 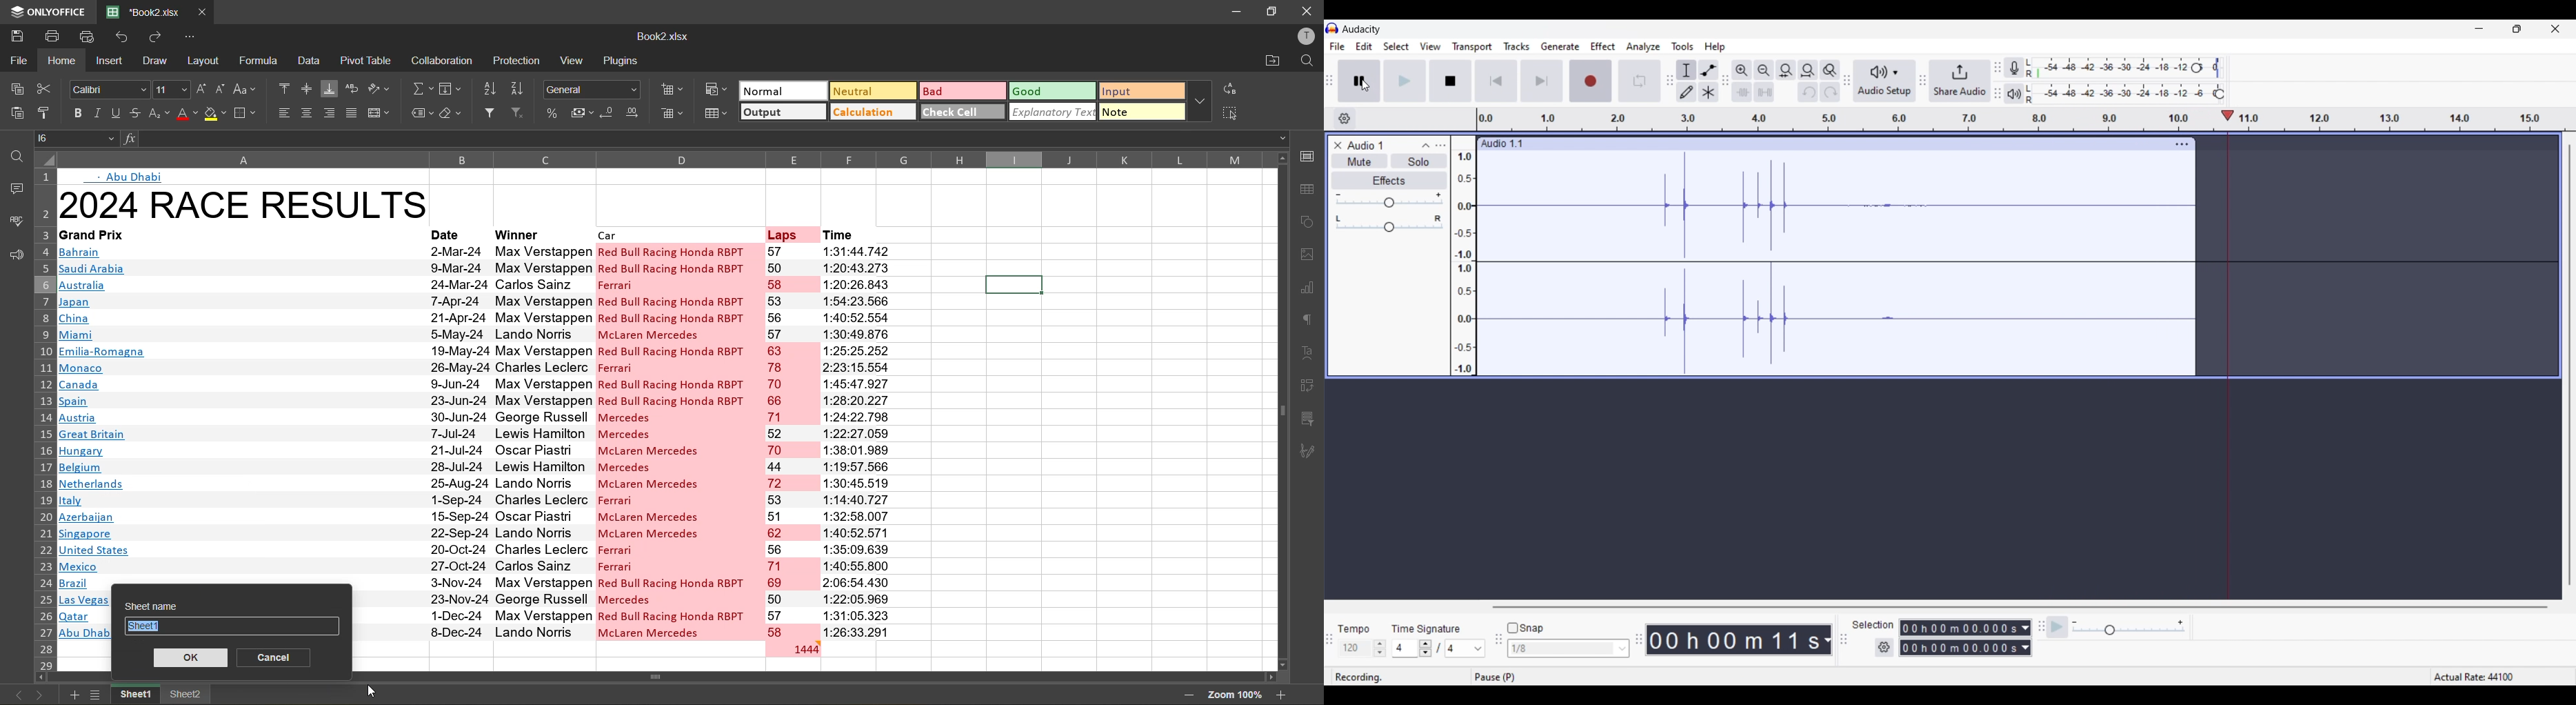 What do you see at coordinates (2031, 82) in the screenshot?
I see `L R L R` at bounding box center [2031, 82].